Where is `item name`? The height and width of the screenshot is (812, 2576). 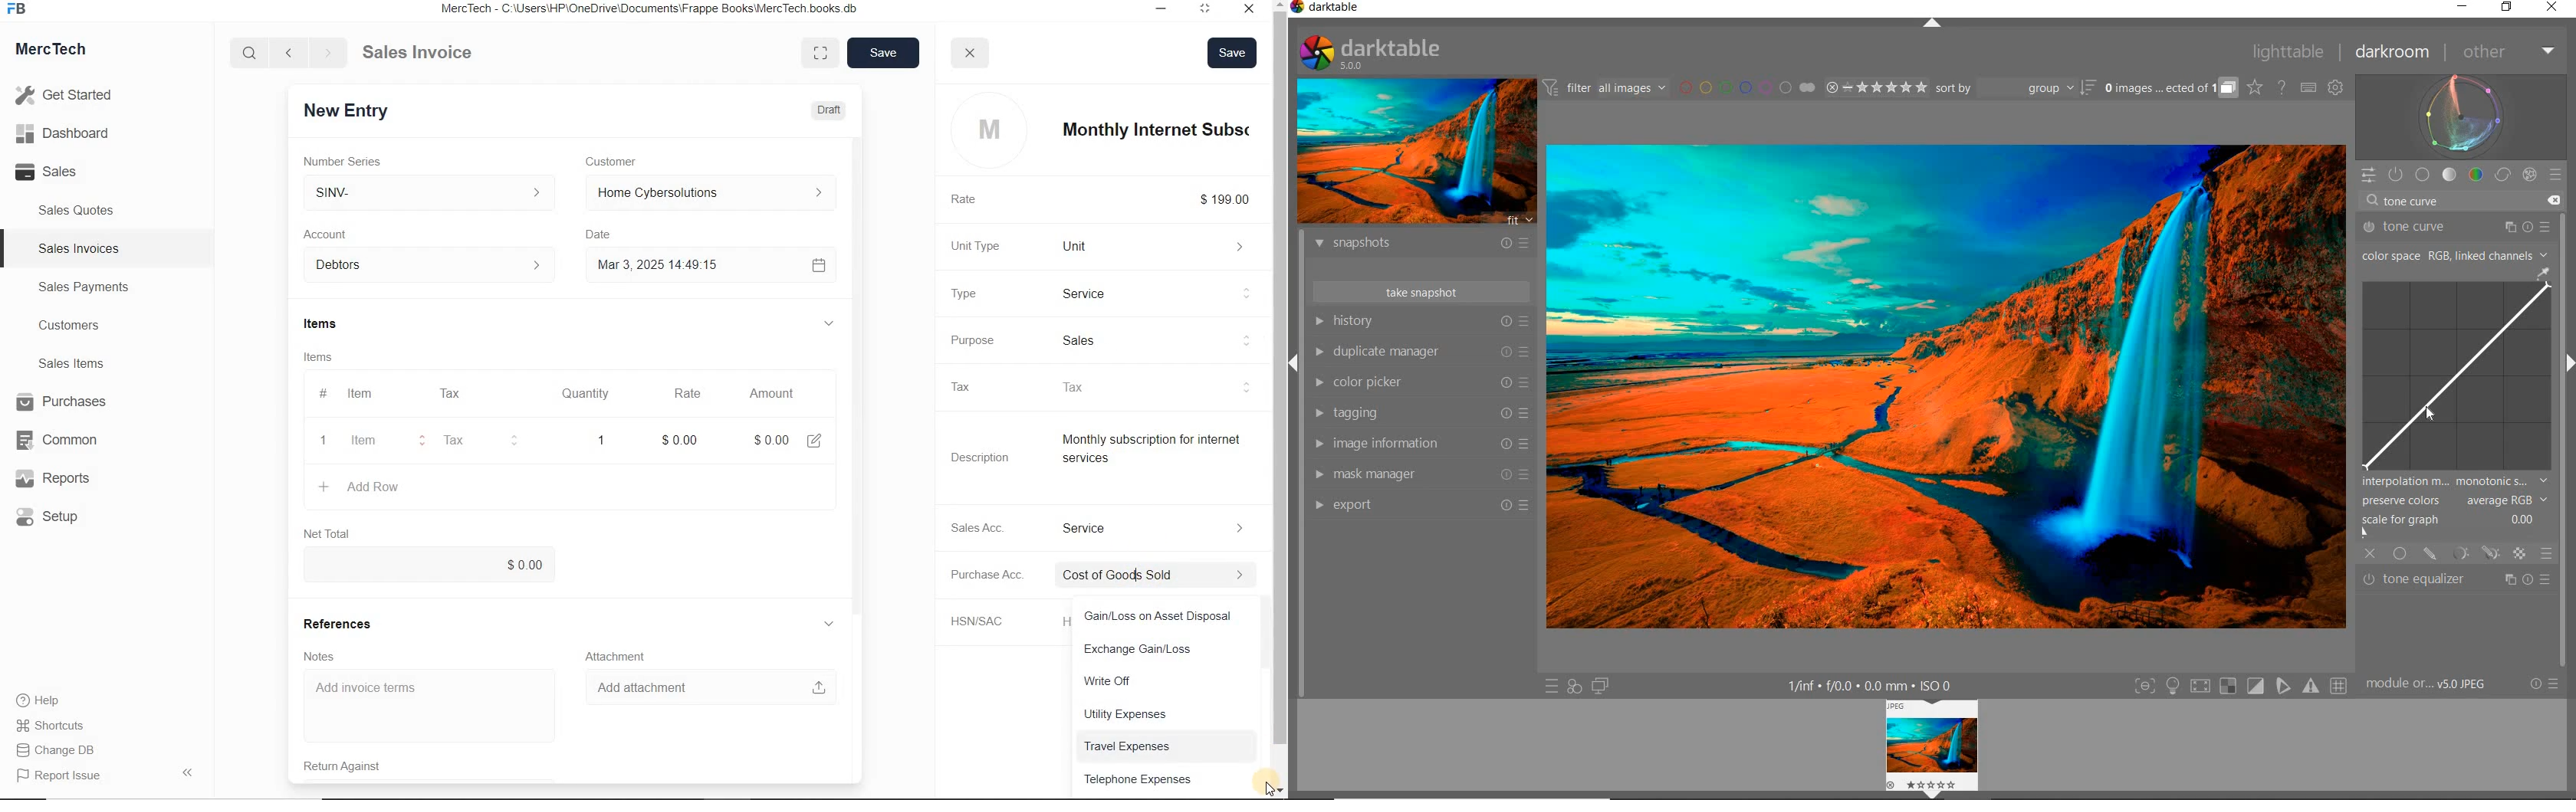 item name is located at coordinates (1165, 130).